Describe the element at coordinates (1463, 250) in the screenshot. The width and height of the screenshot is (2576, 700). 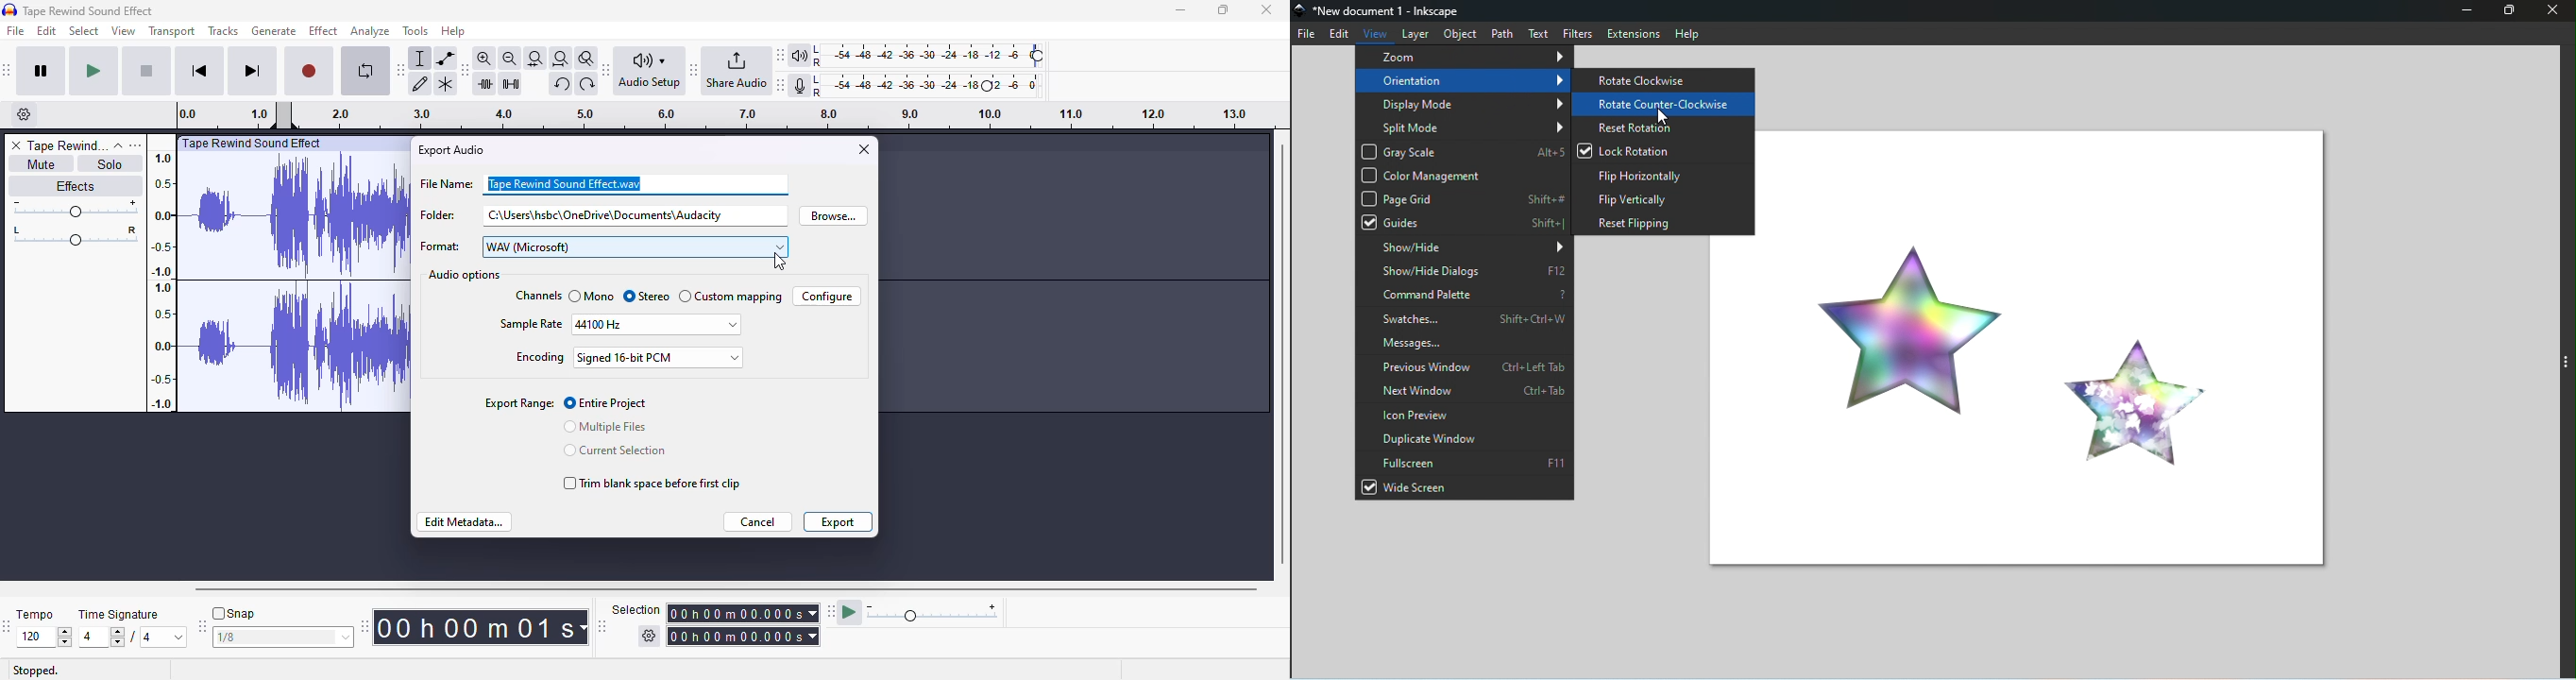
I see `Show/hide` at that location.